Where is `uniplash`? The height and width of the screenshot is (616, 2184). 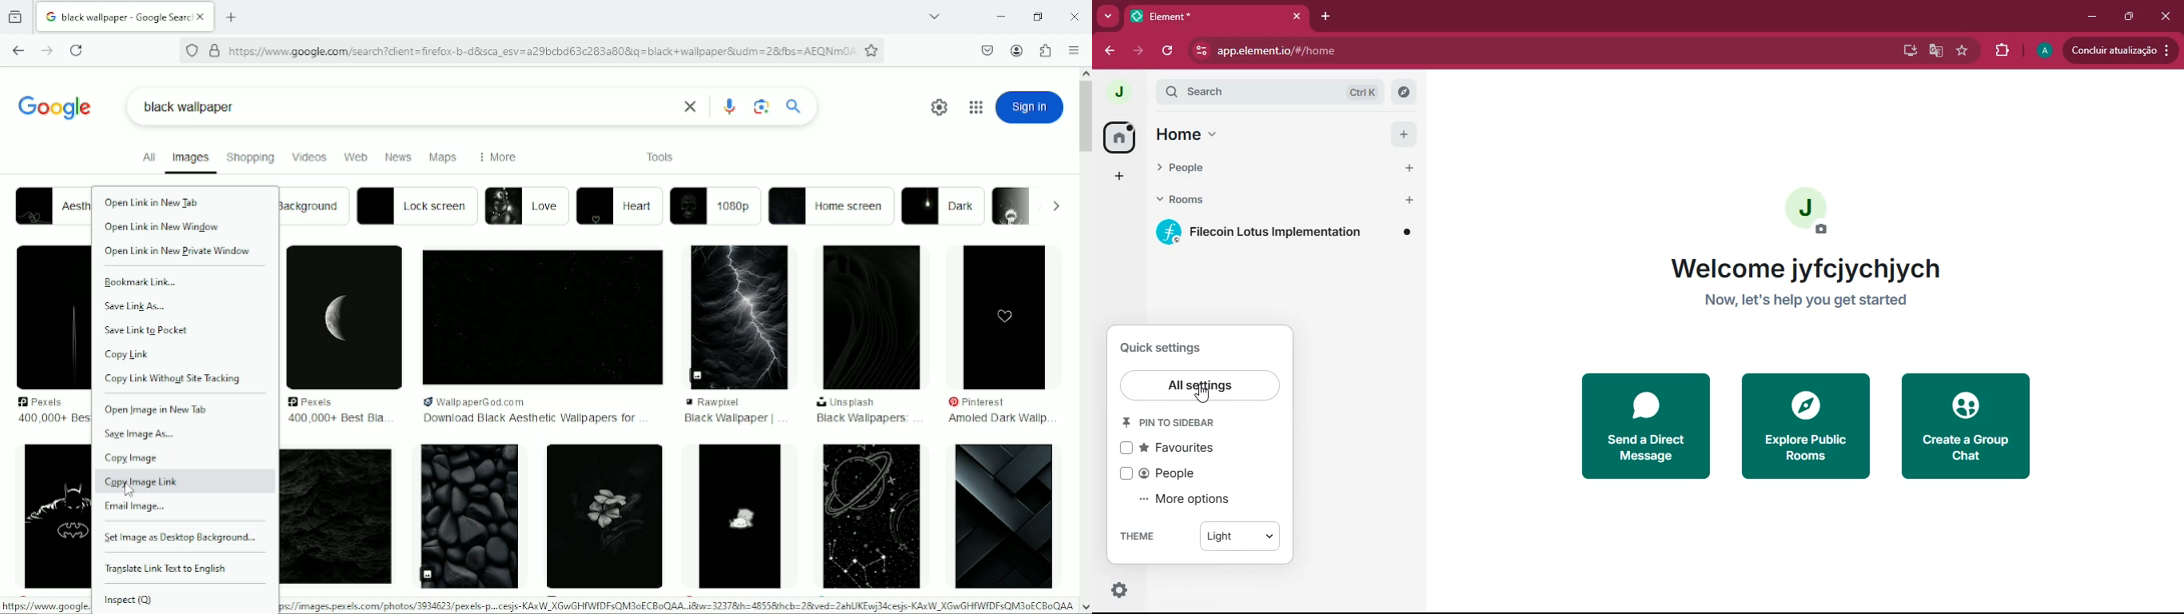 uniplash is located at coordinates (847, 403).